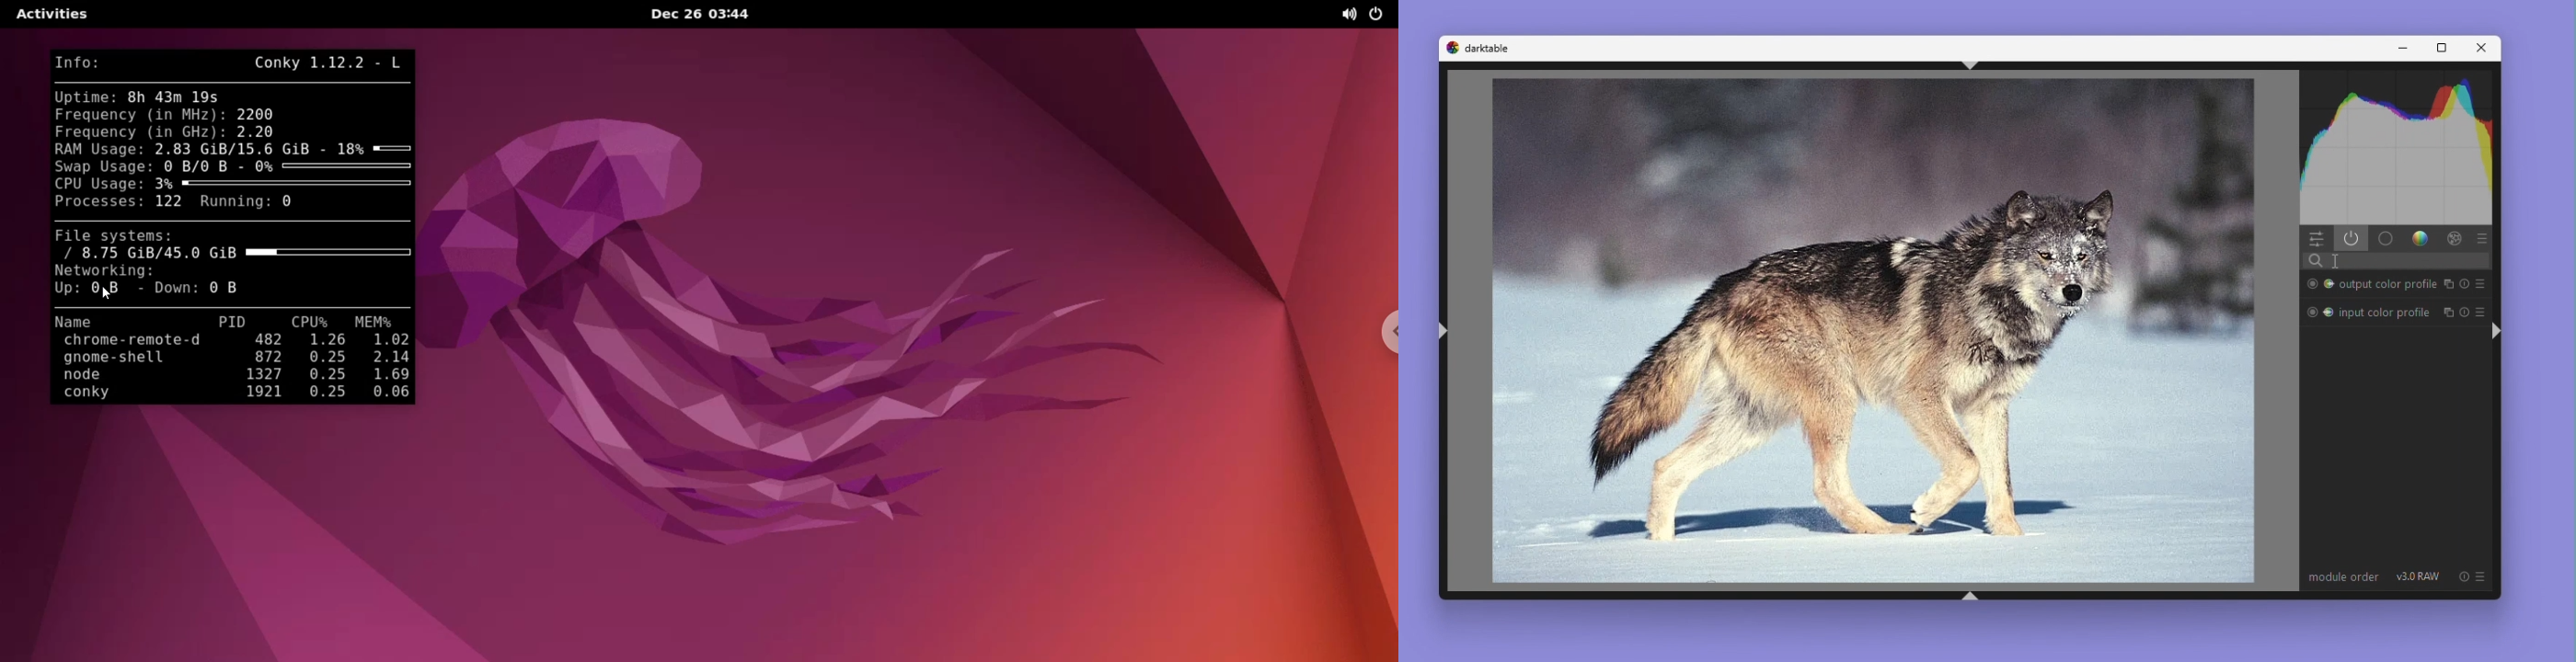  Describe the element at coordinates (2443, 48) in the screenshot. I see `Maximize` at that location.